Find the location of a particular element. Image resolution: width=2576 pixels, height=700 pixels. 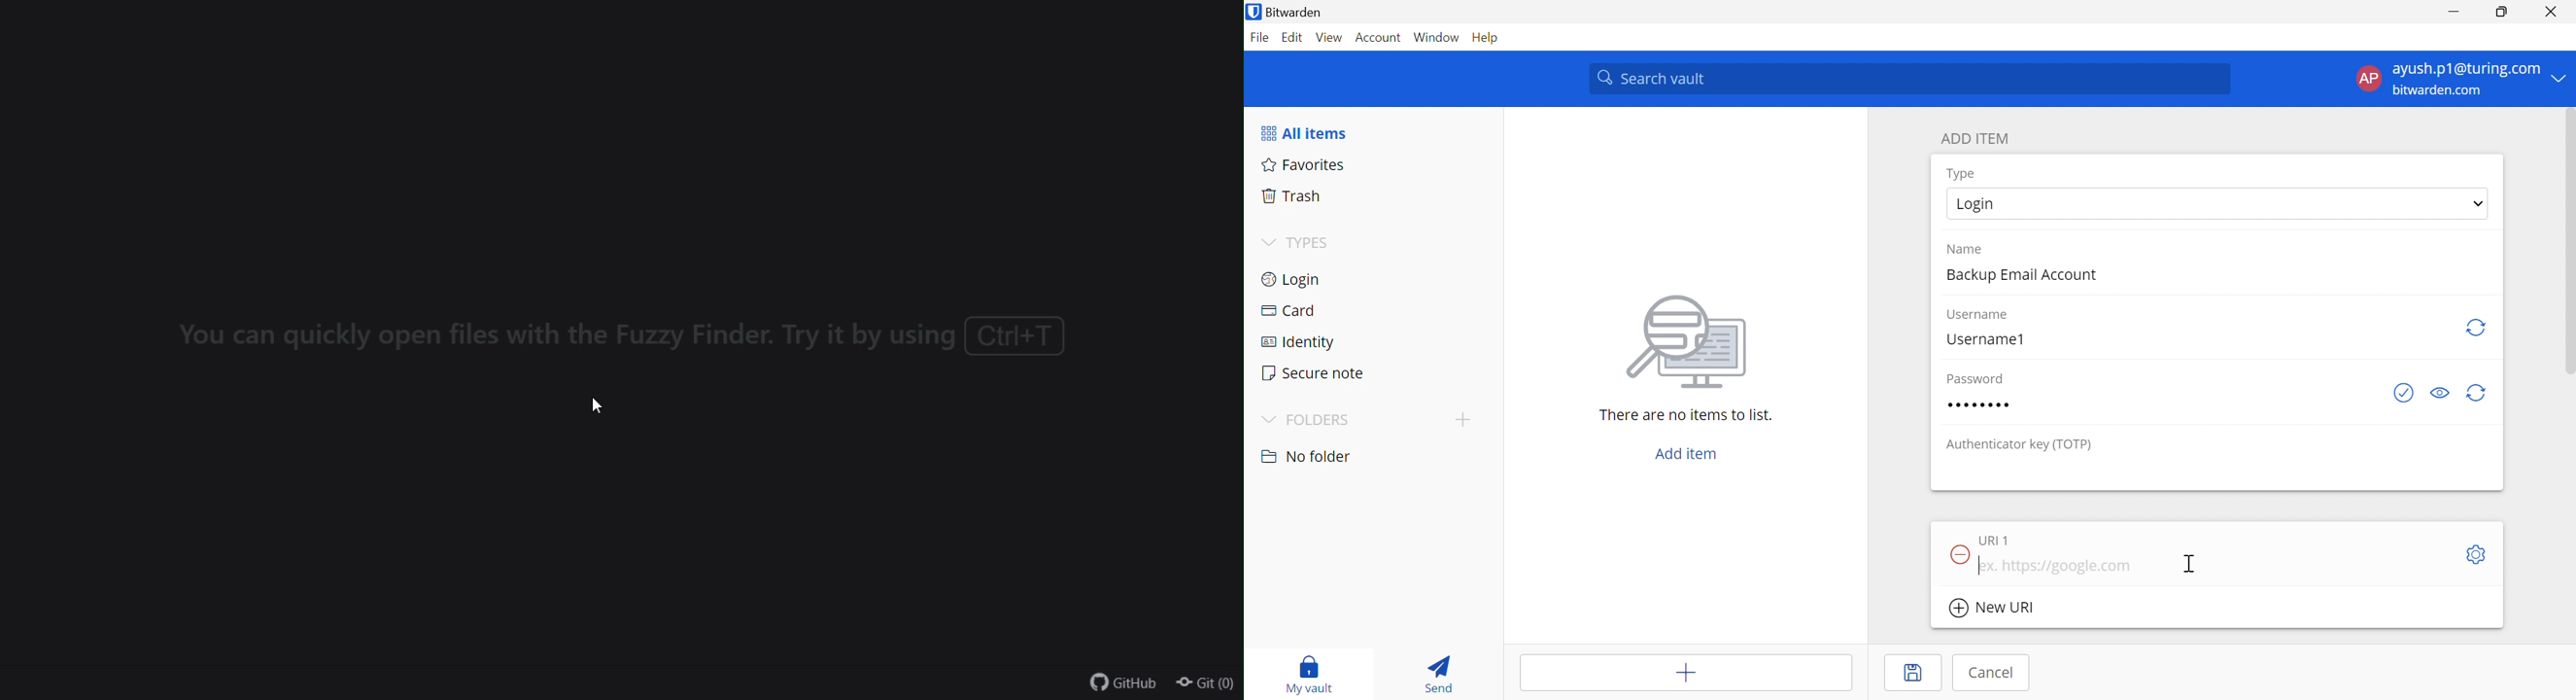

Help is located at coordinates (1483, 37).